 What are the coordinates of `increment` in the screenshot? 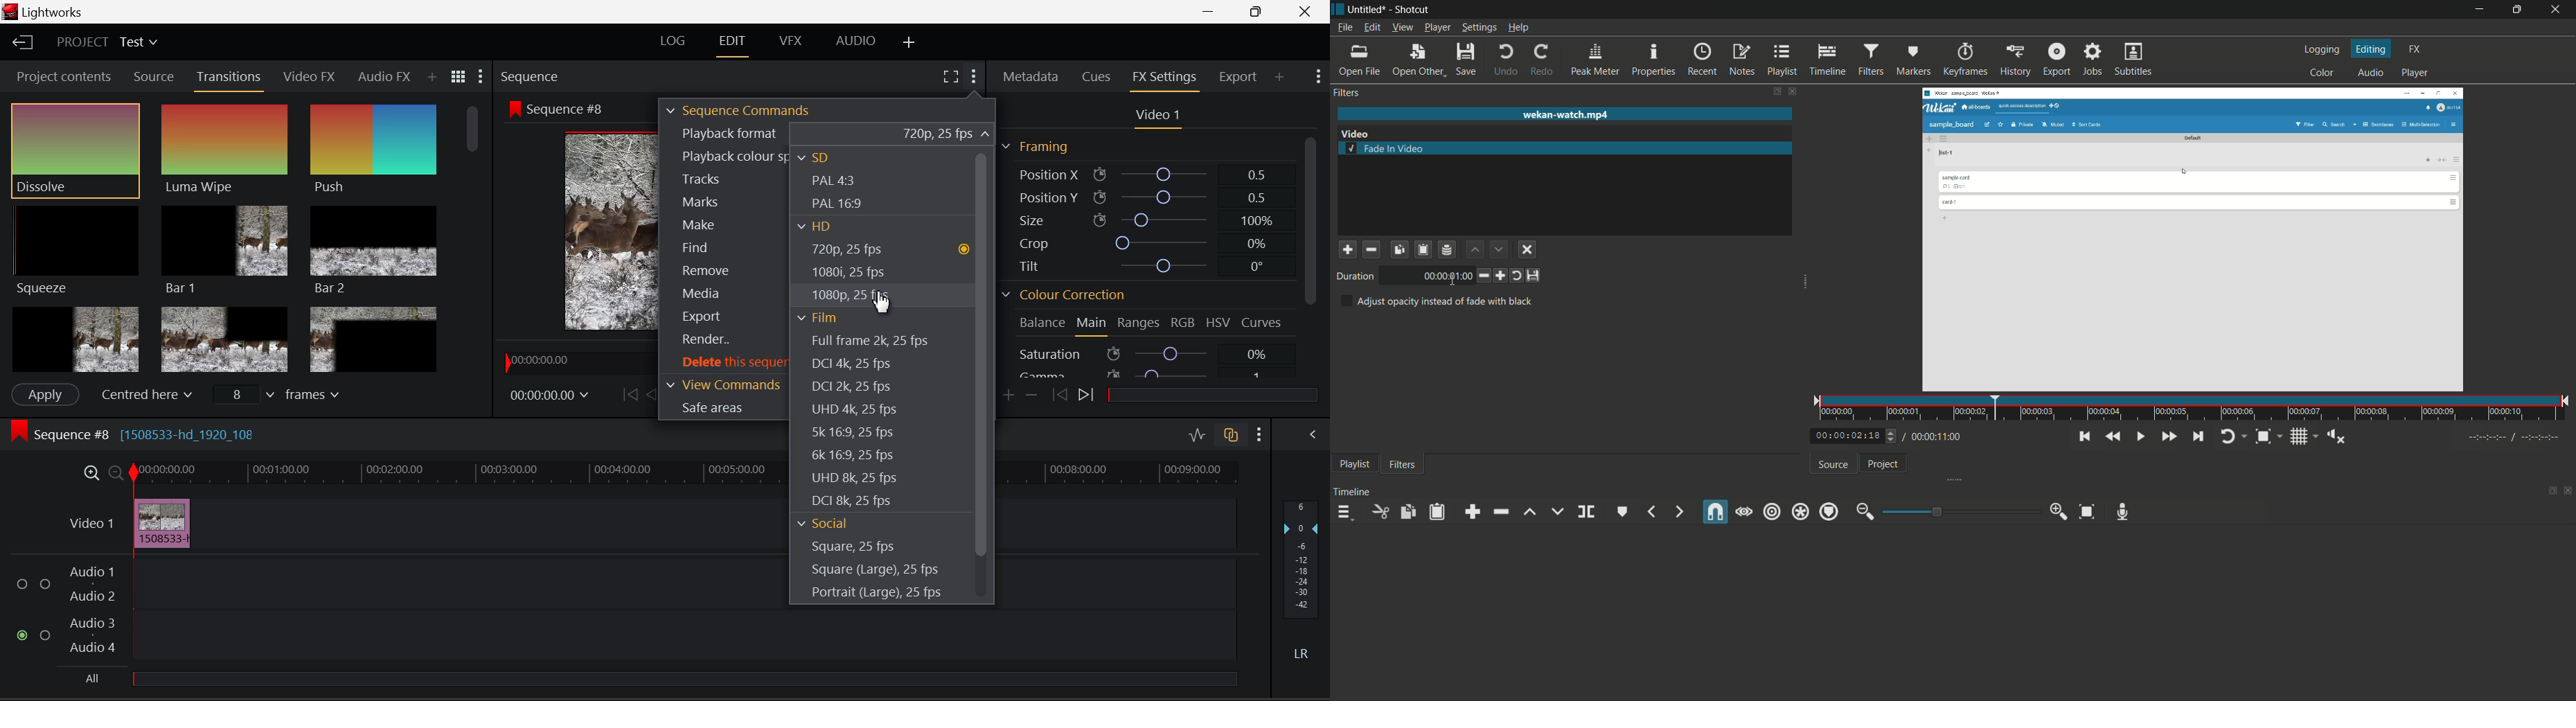 It's located at (1500, 276).